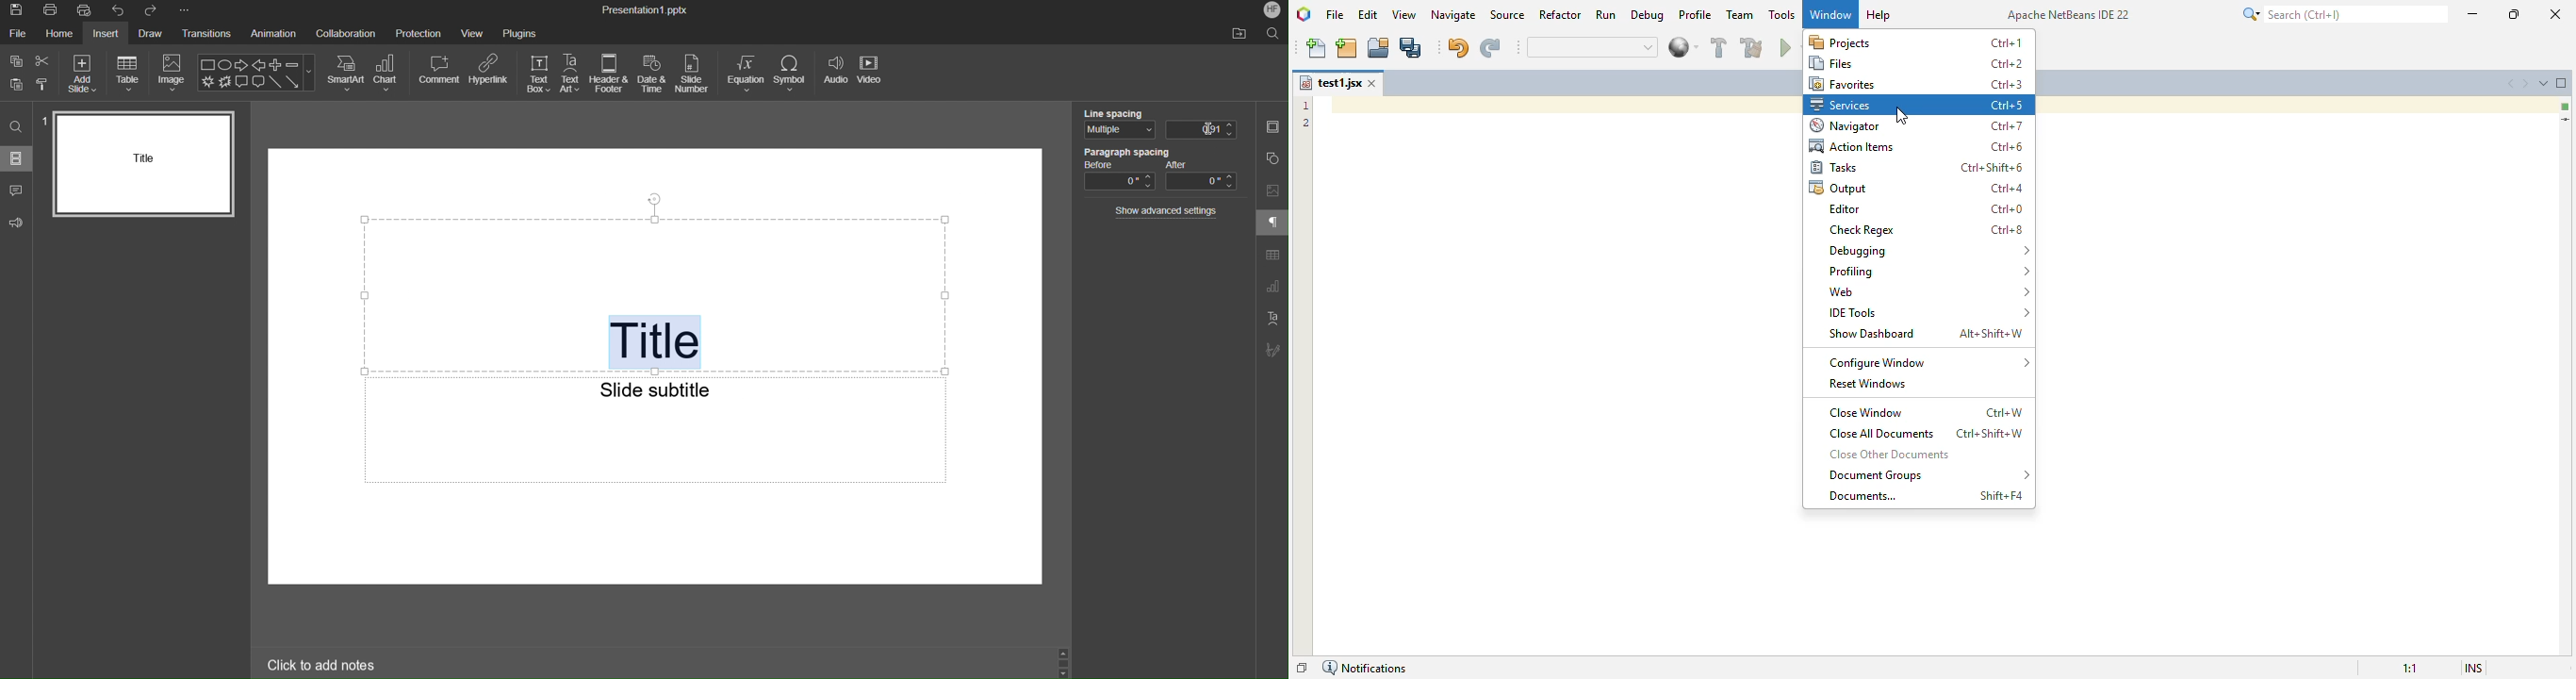 The image size is (2576, 700). What do you see at coordinates (1271, 350) in the screenshot?
I see `Signature` at bounding box center [1271, 350].